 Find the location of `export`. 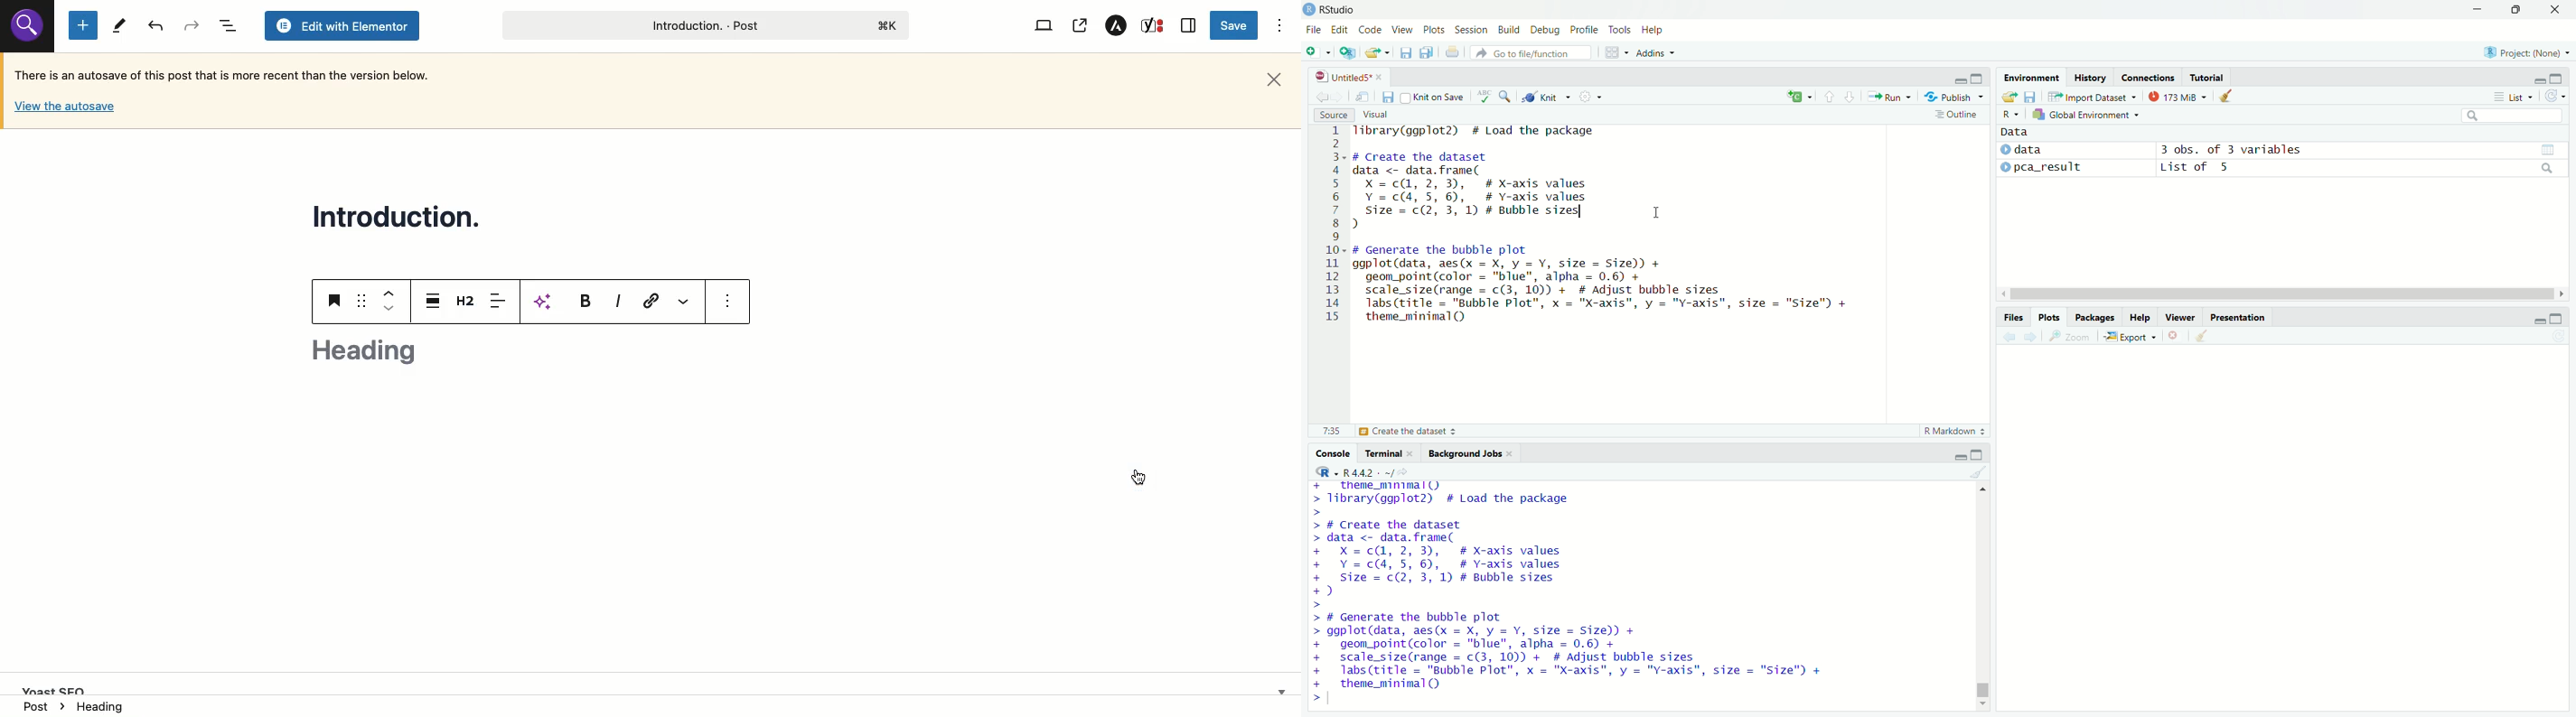

export is located at coordinates (2131, 337).